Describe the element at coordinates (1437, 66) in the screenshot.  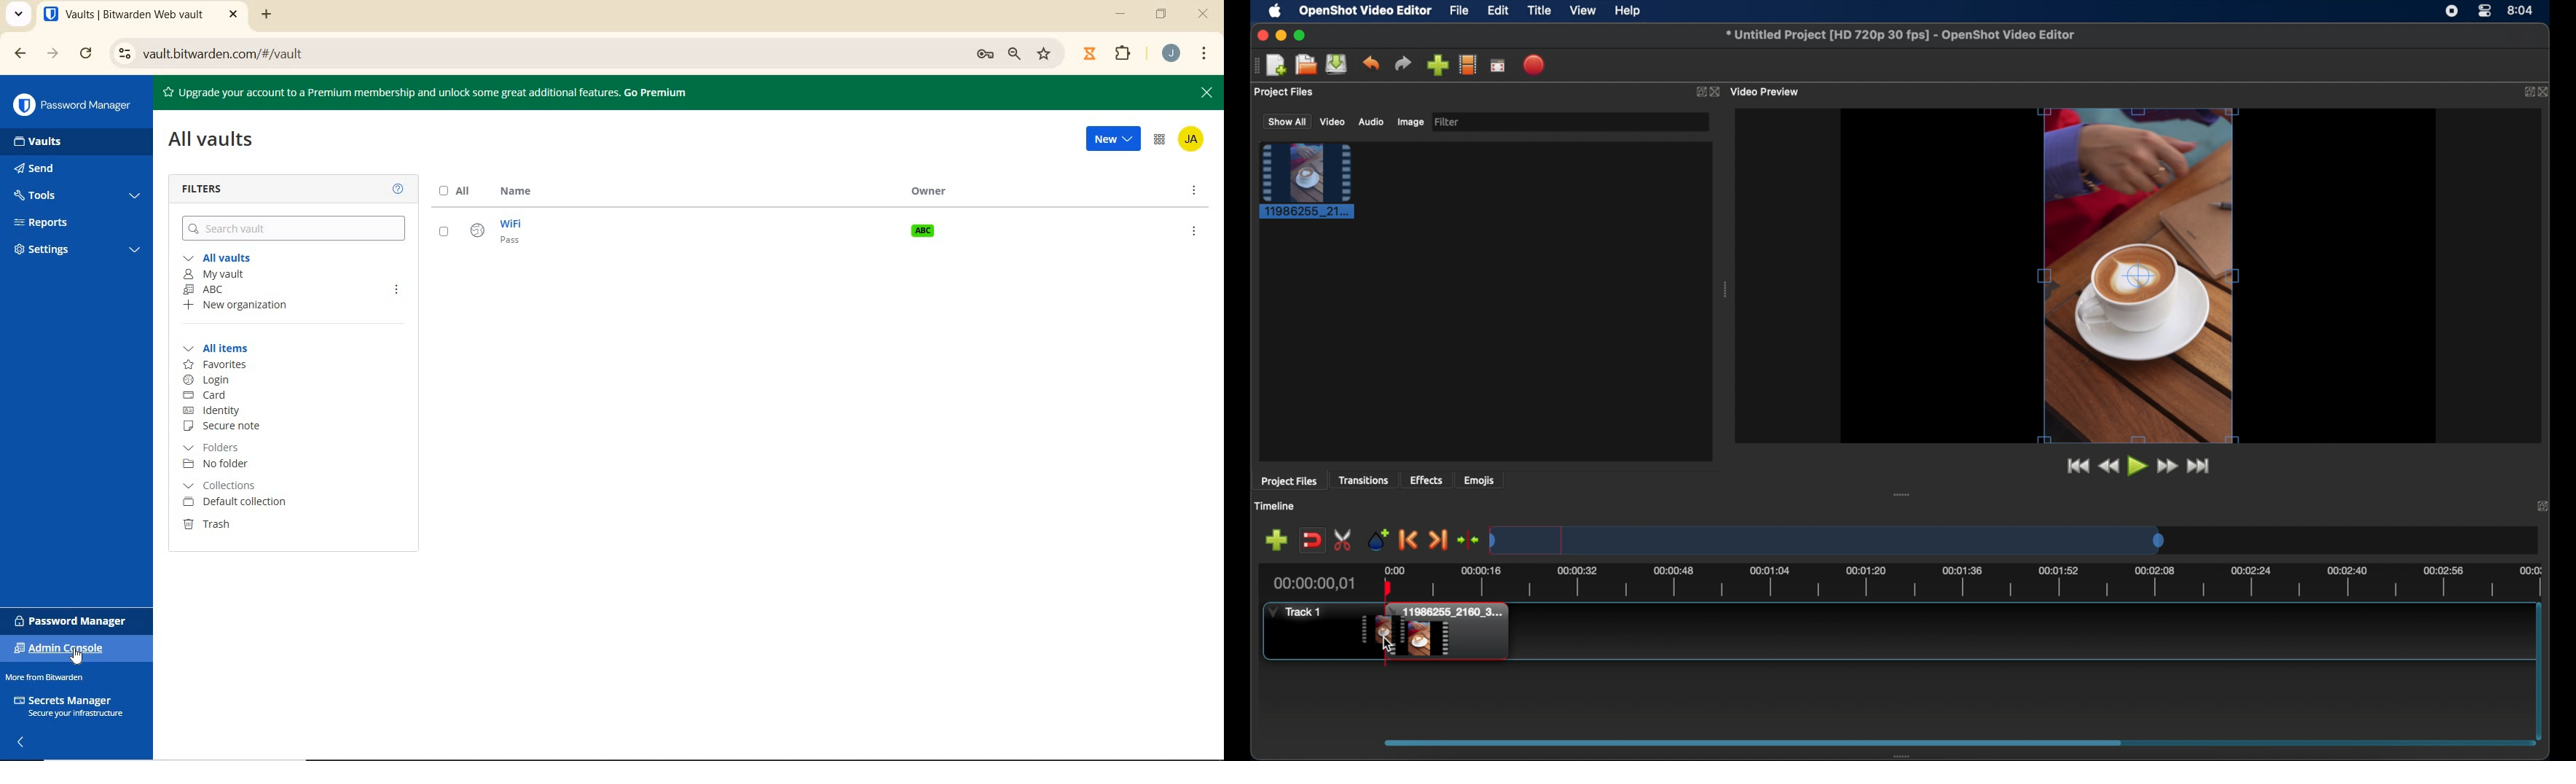
I see `import files` at that location.